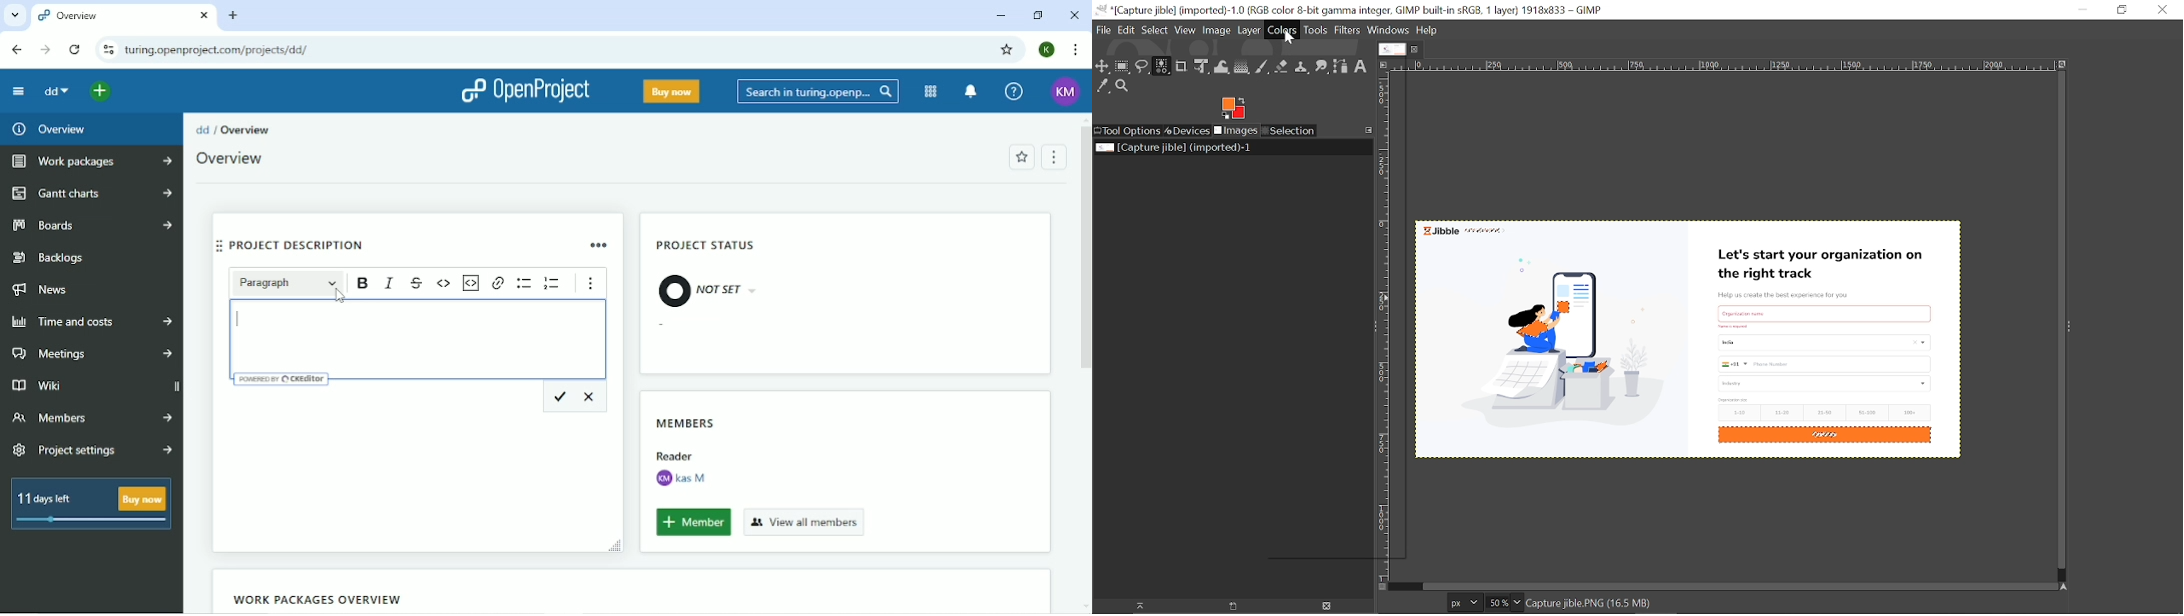  What do you see at coordinates (1013, 91) in the screenshot?
I see `Help` at bounding box center [1013, 91].